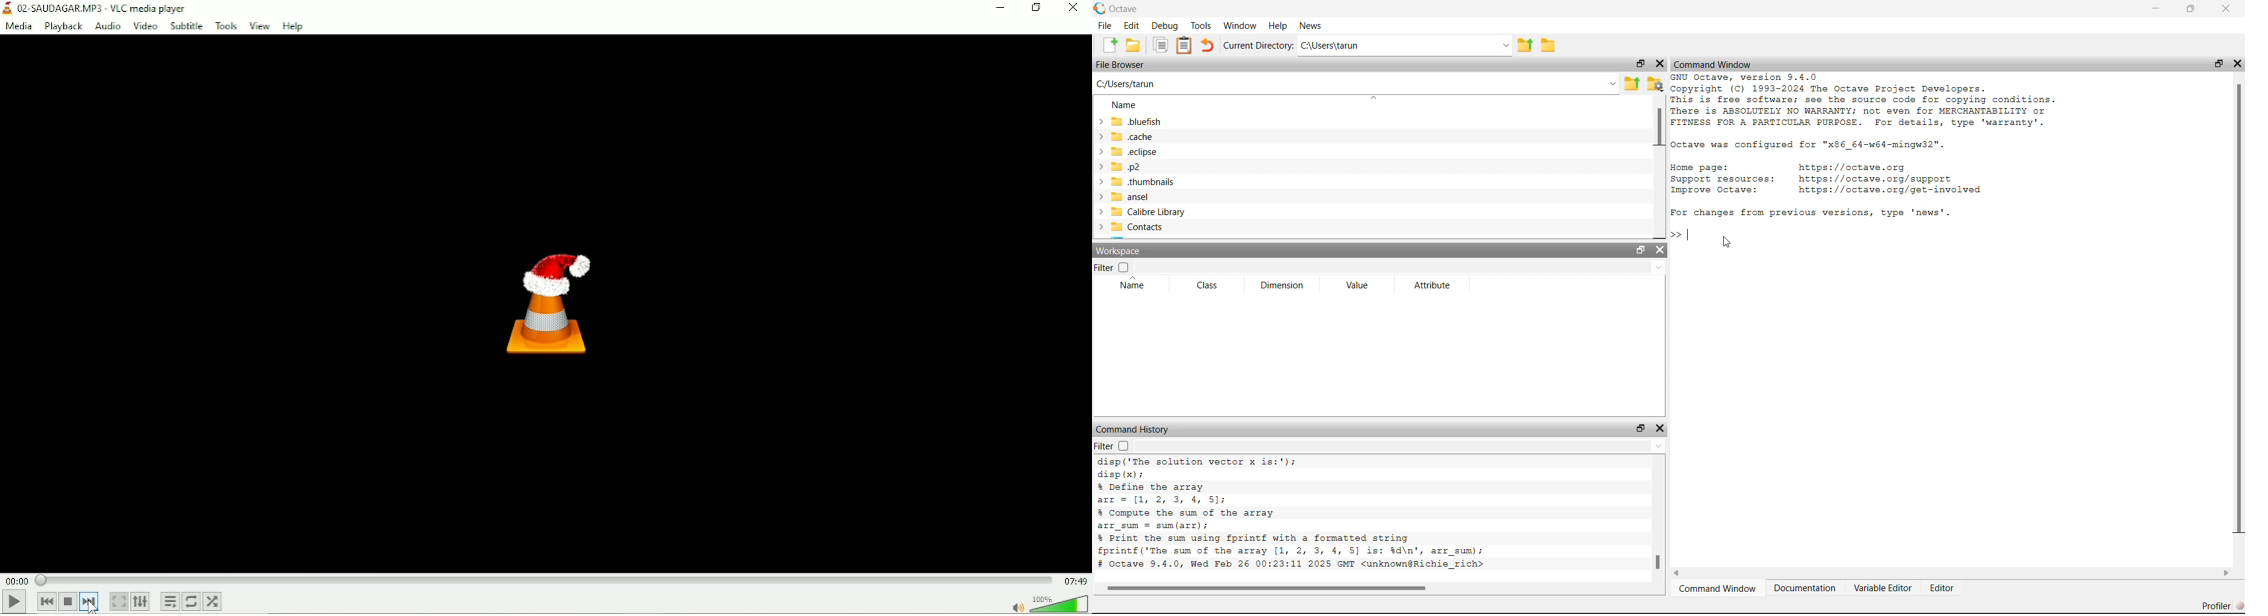  I want to click on Previous, so click(45, 601).